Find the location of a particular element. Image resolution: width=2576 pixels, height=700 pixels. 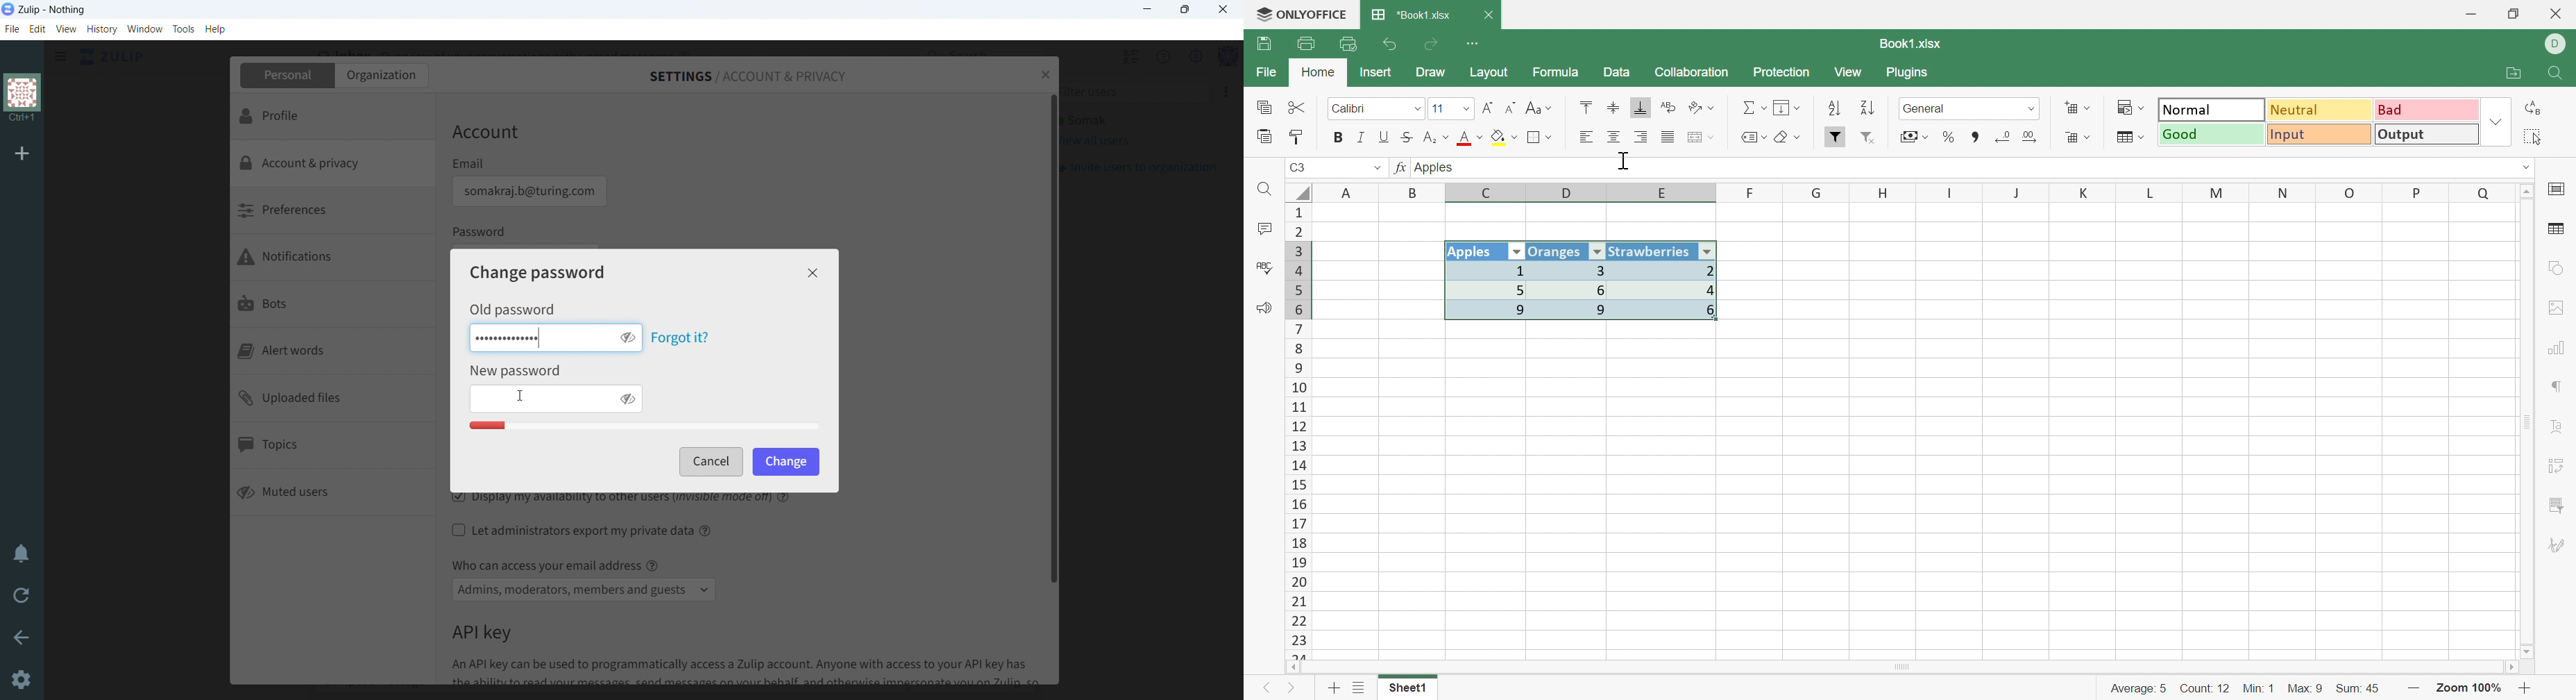

Zoom 100% is located at coordinates (2469, 688).